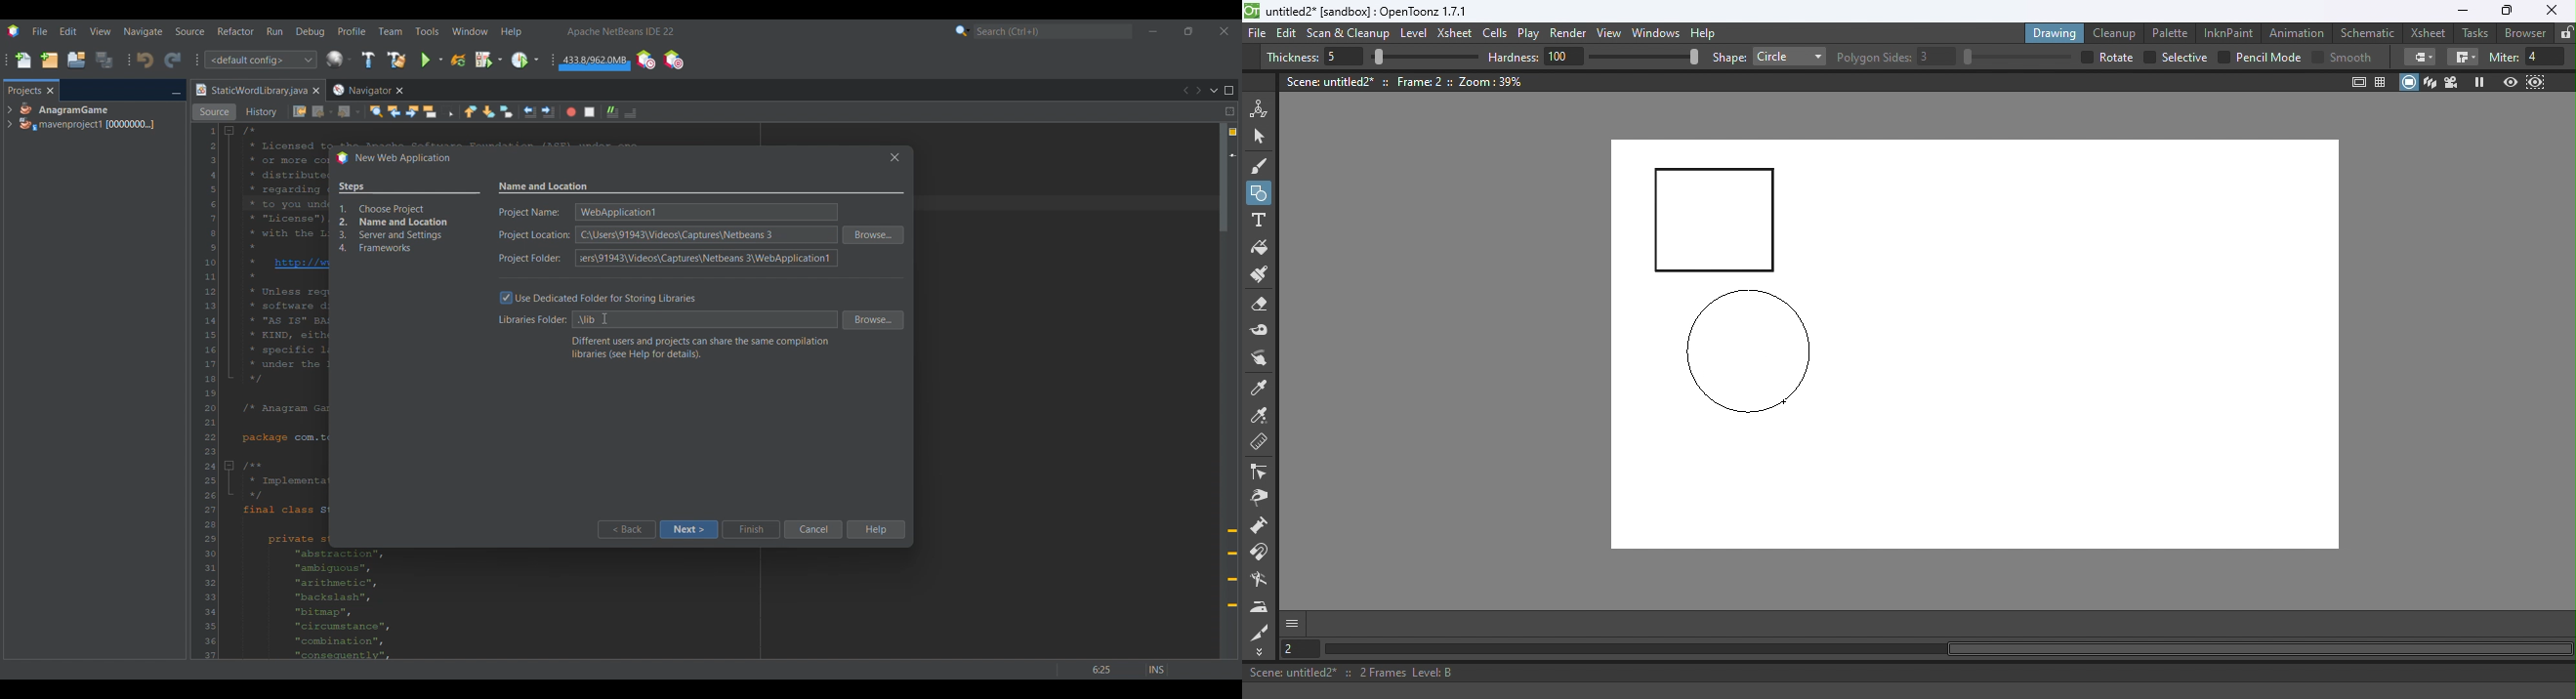 The width and height of the screenshot is (2576, 700). Describe the element at coordinates (2420, 57) in the screenshot. I see `Border corners` at that location.